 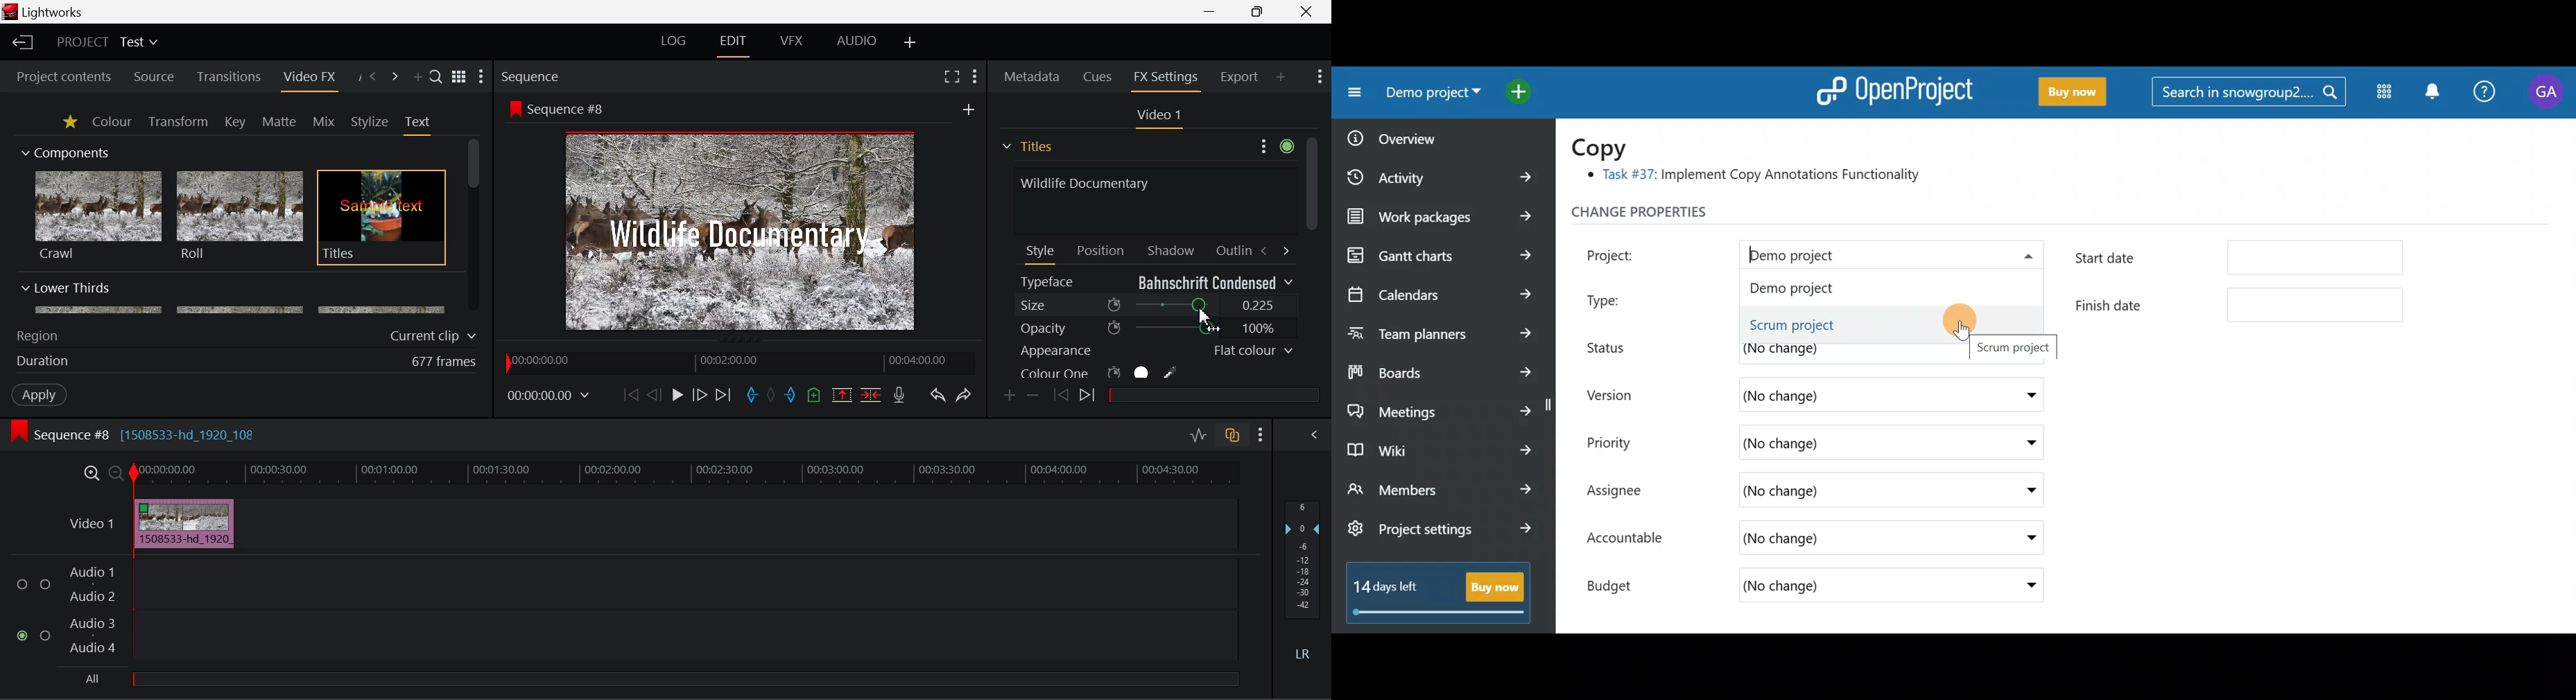 I want to click on Settings, so click(x=1274, y=144).